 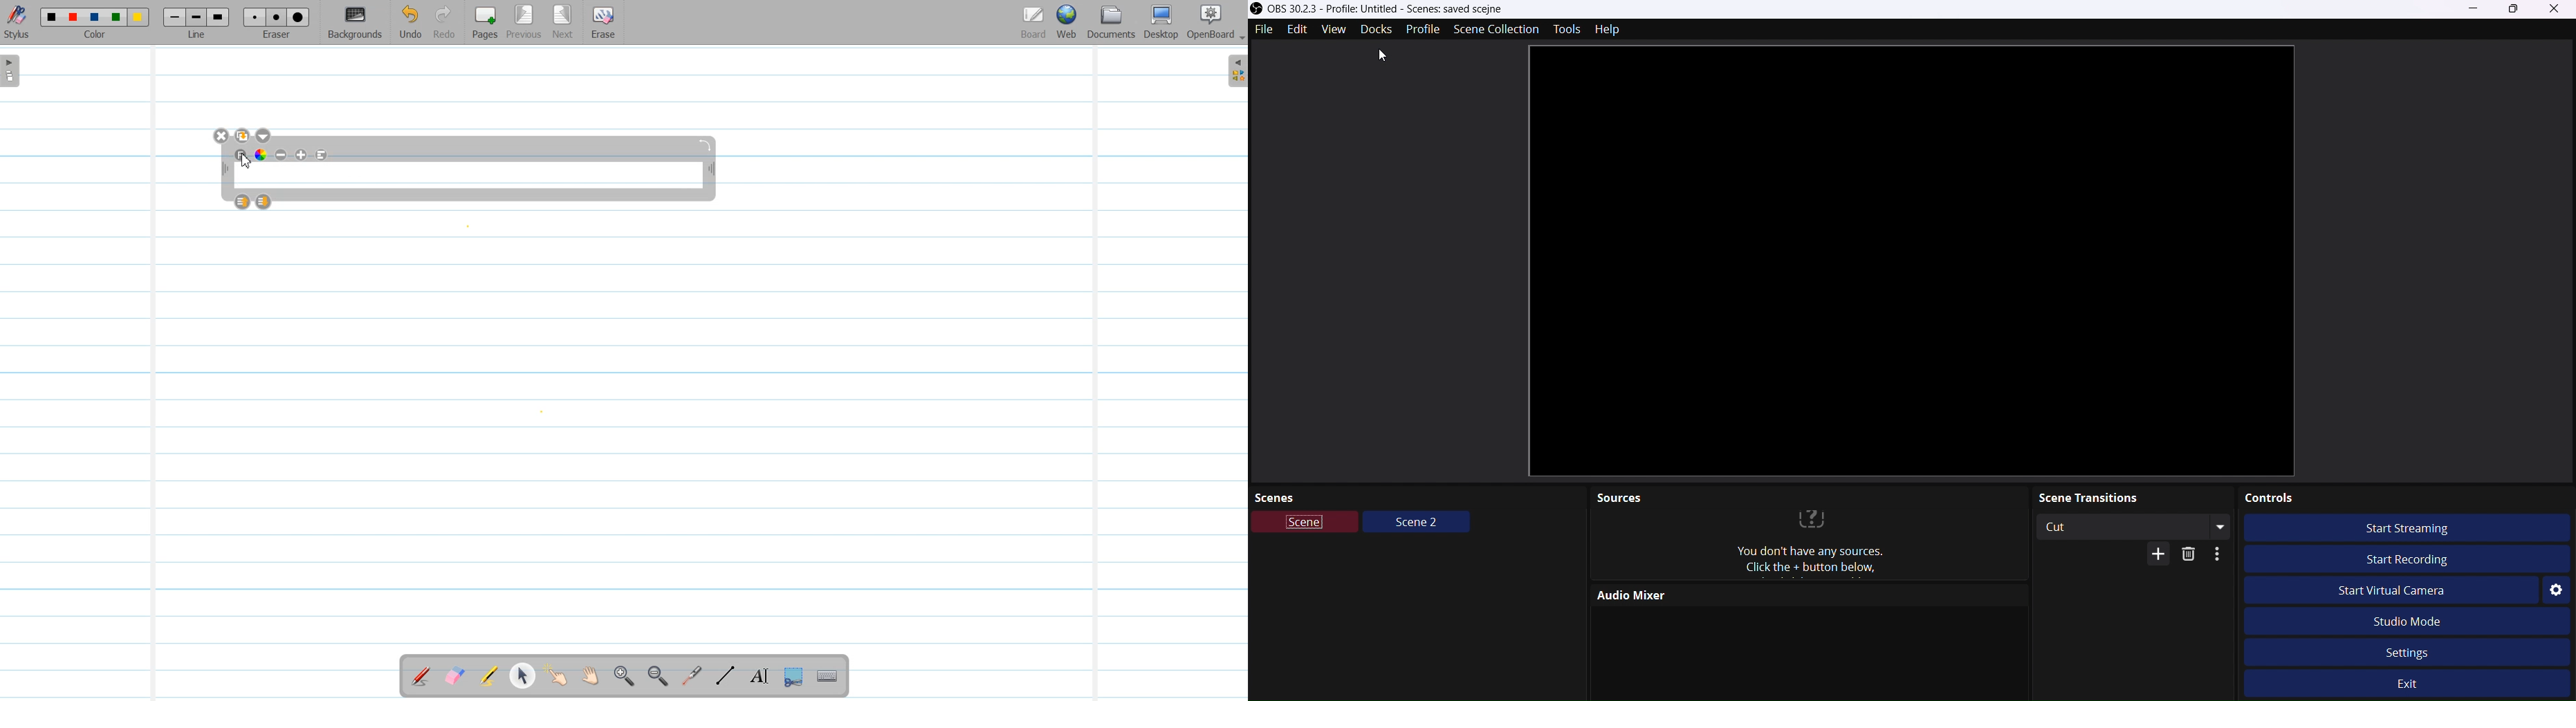 I want to click on text, so click(x=1810, y=544).